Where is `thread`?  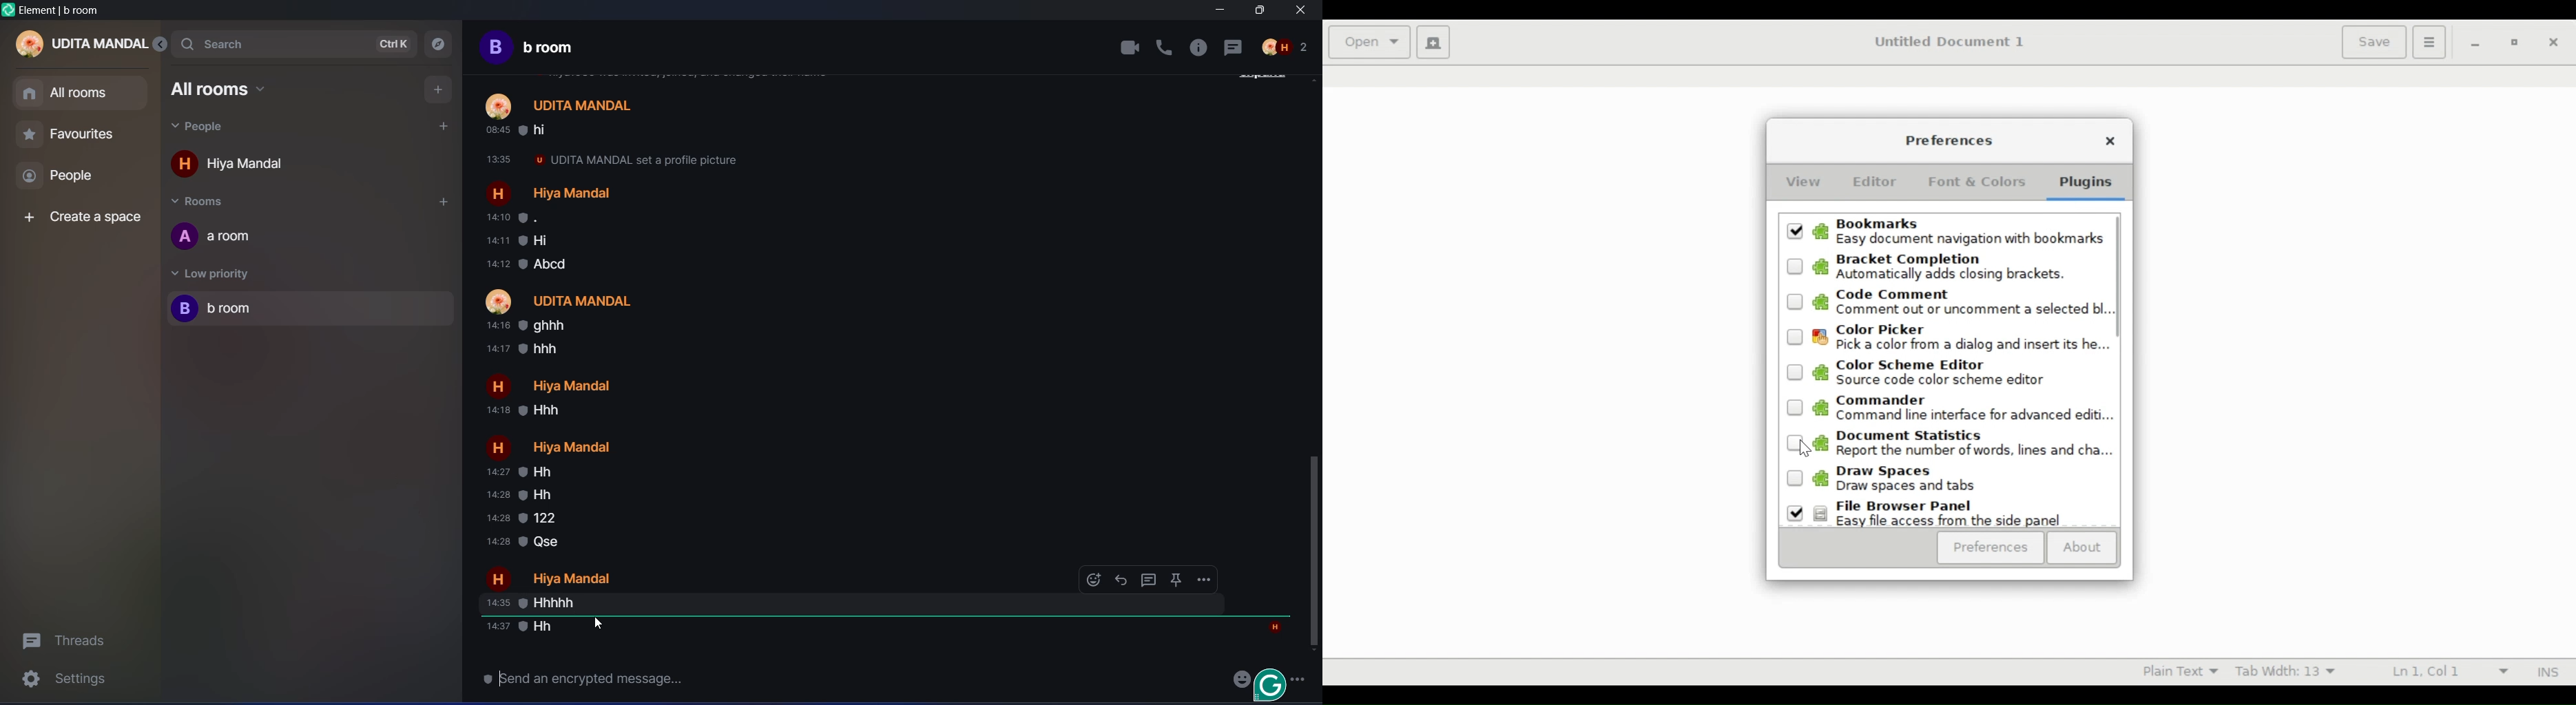
thread is located at coordinates (1150, 580).